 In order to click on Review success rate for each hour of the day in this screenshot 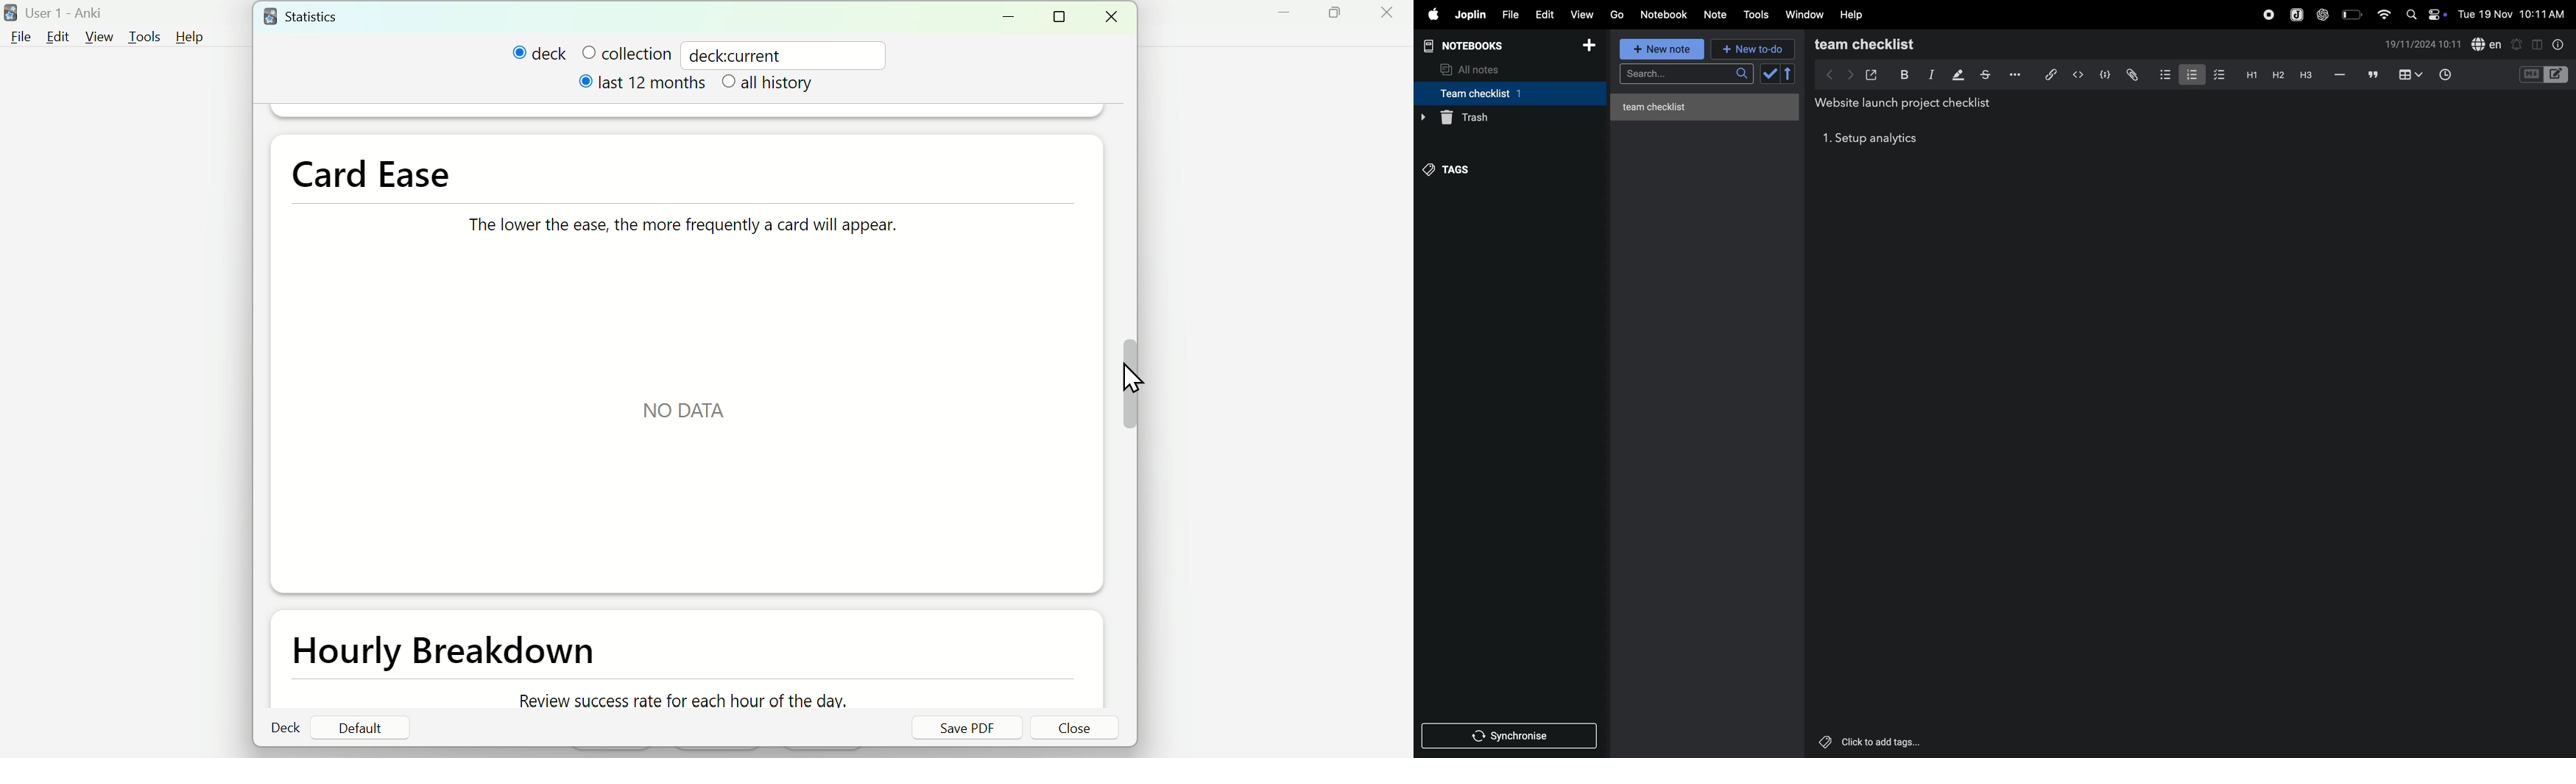, I will do `click(679, 701)`.